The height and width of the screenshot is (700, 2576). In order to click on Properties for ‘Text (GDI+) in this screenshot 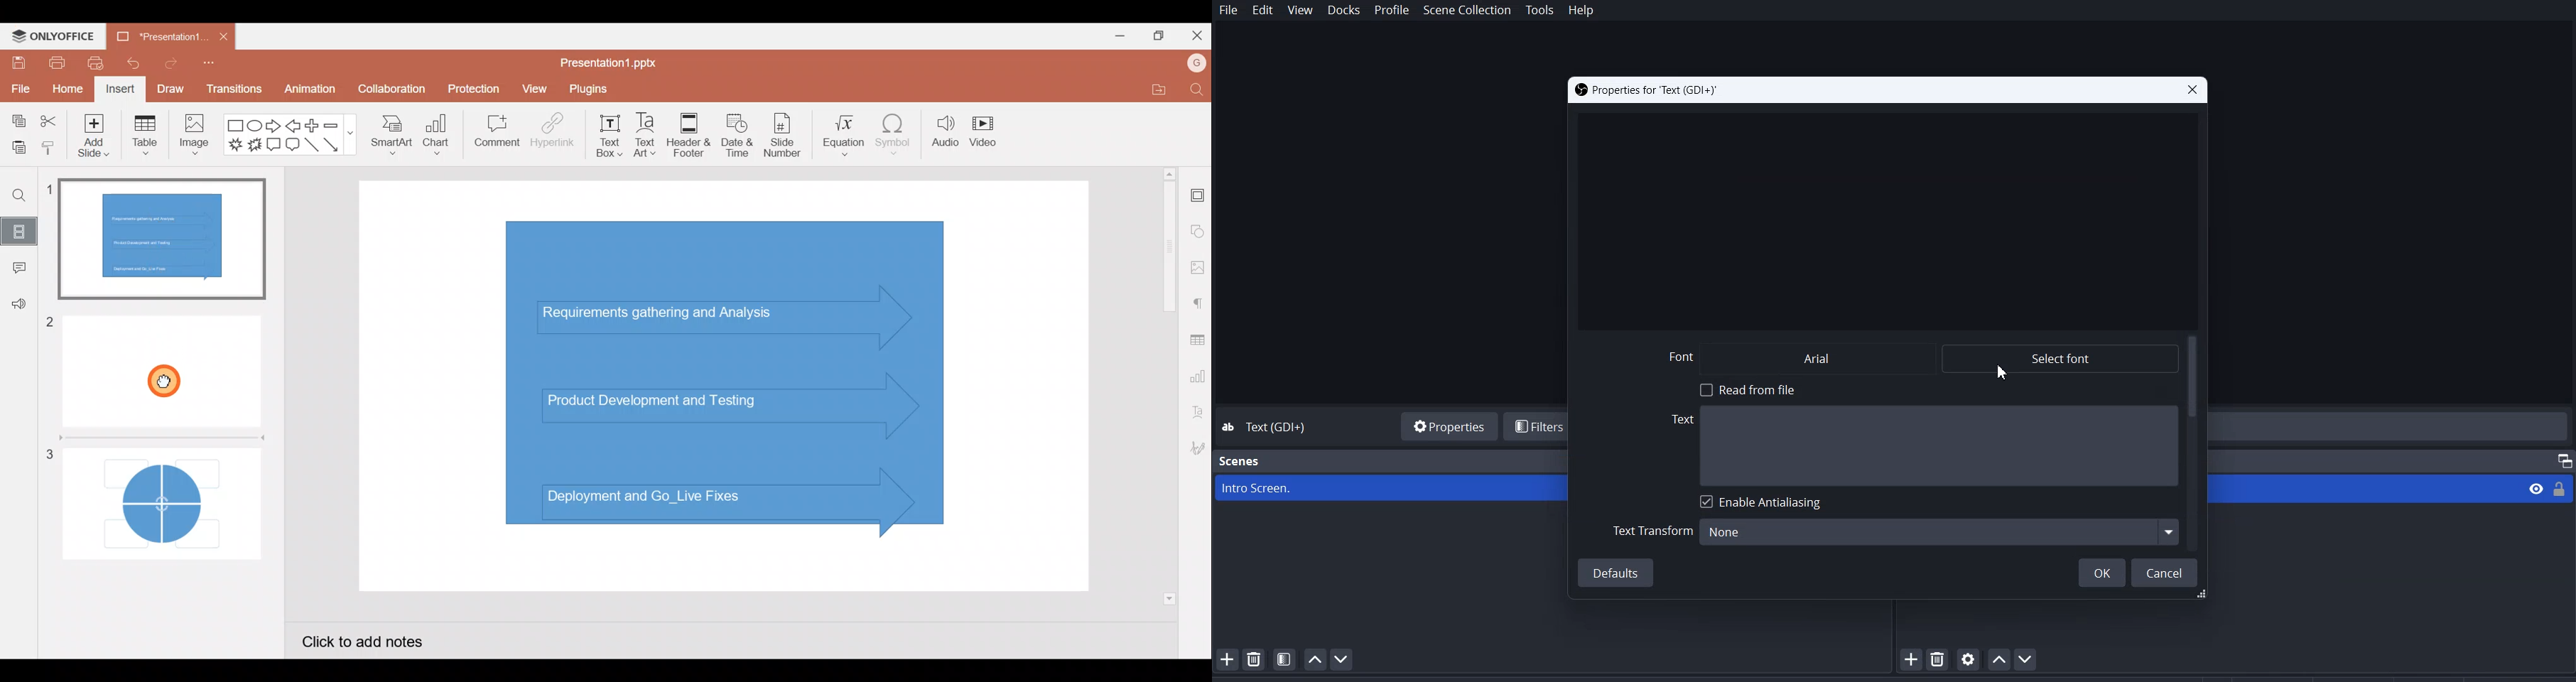, I will do `click(1652, 89)`.